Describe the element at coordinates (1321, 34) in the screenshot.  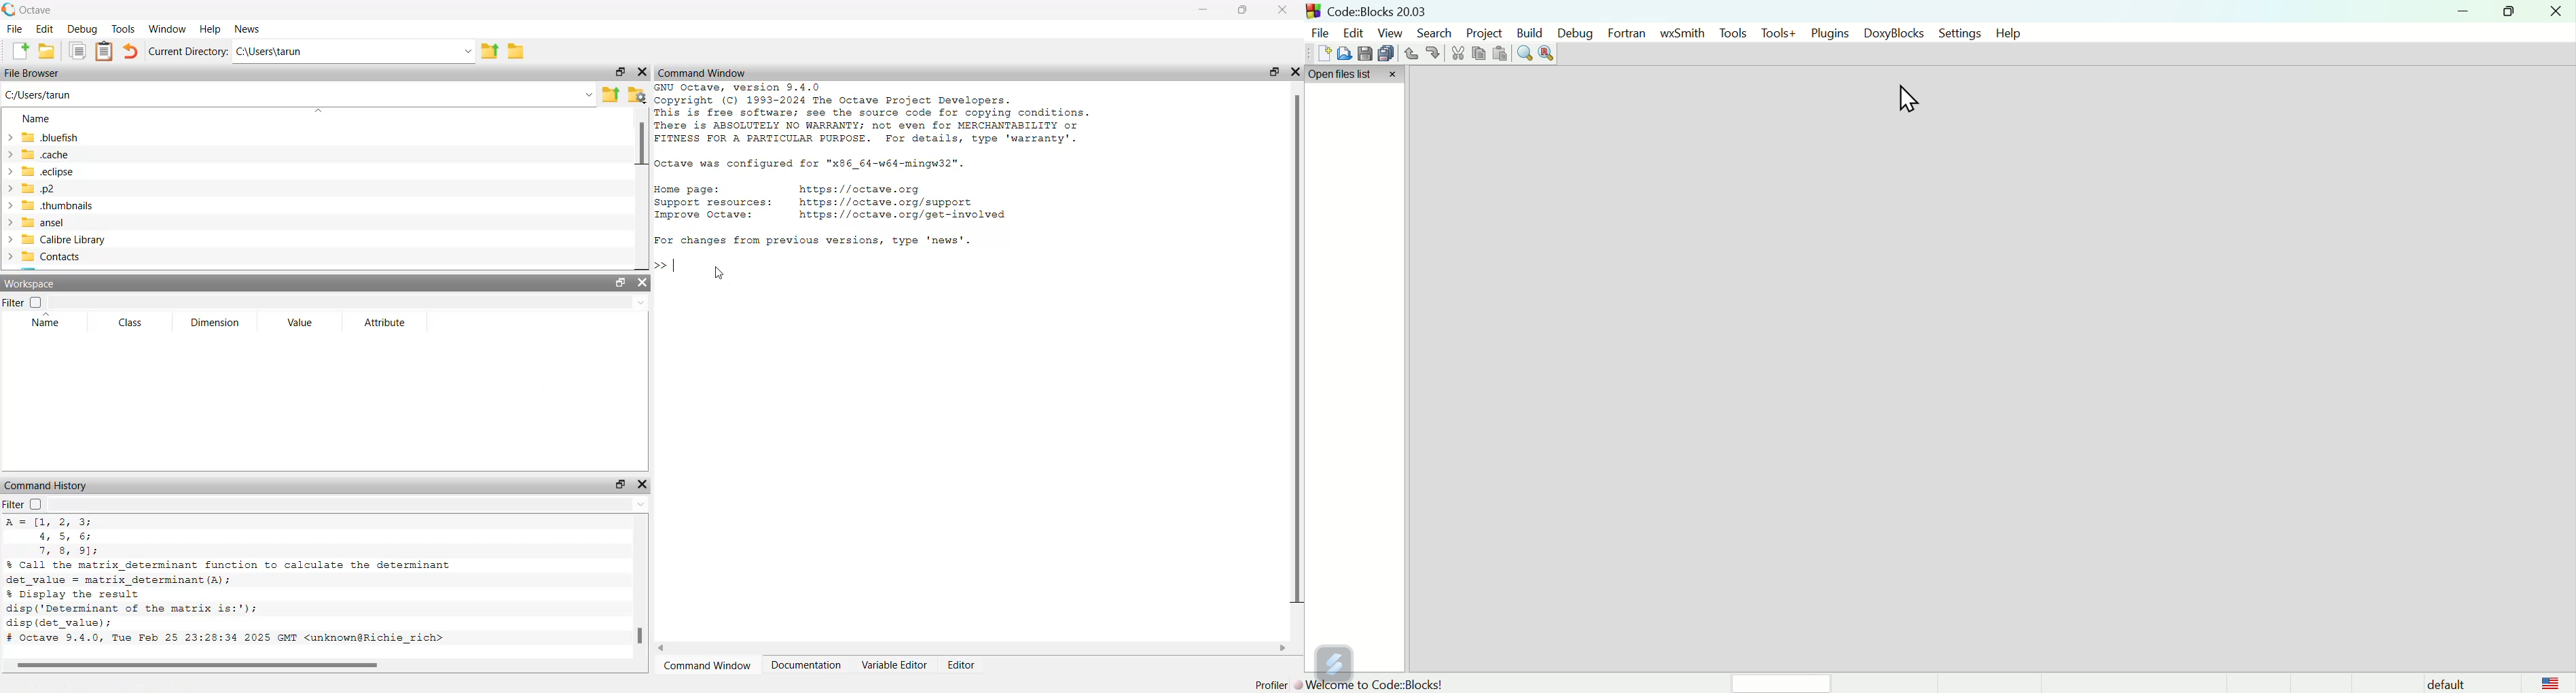
I see `file` at that location.